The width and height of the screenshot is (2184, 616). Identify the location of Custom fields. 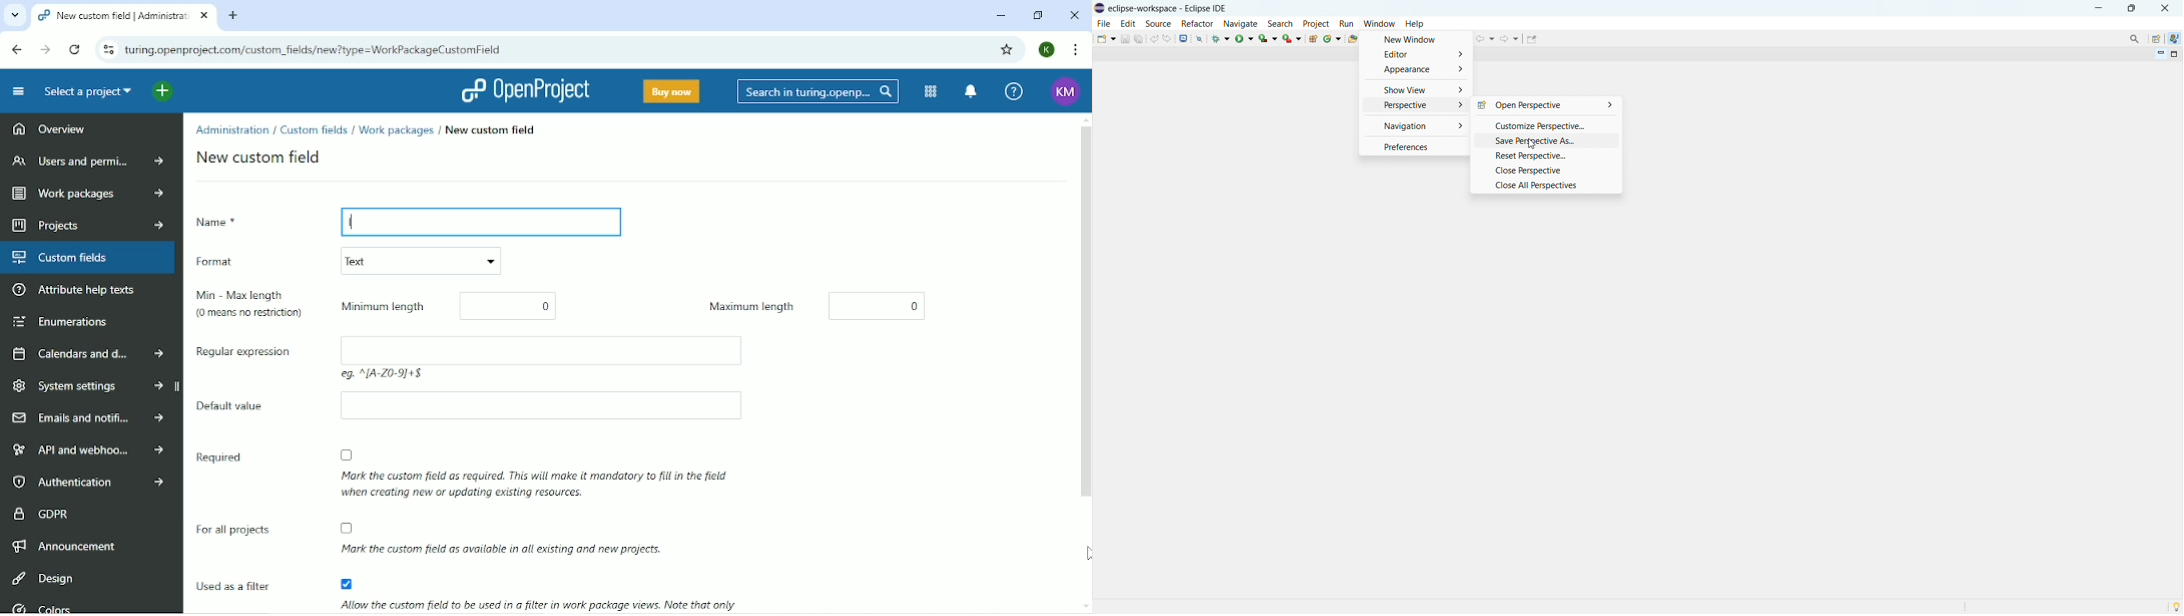
(314, 129).